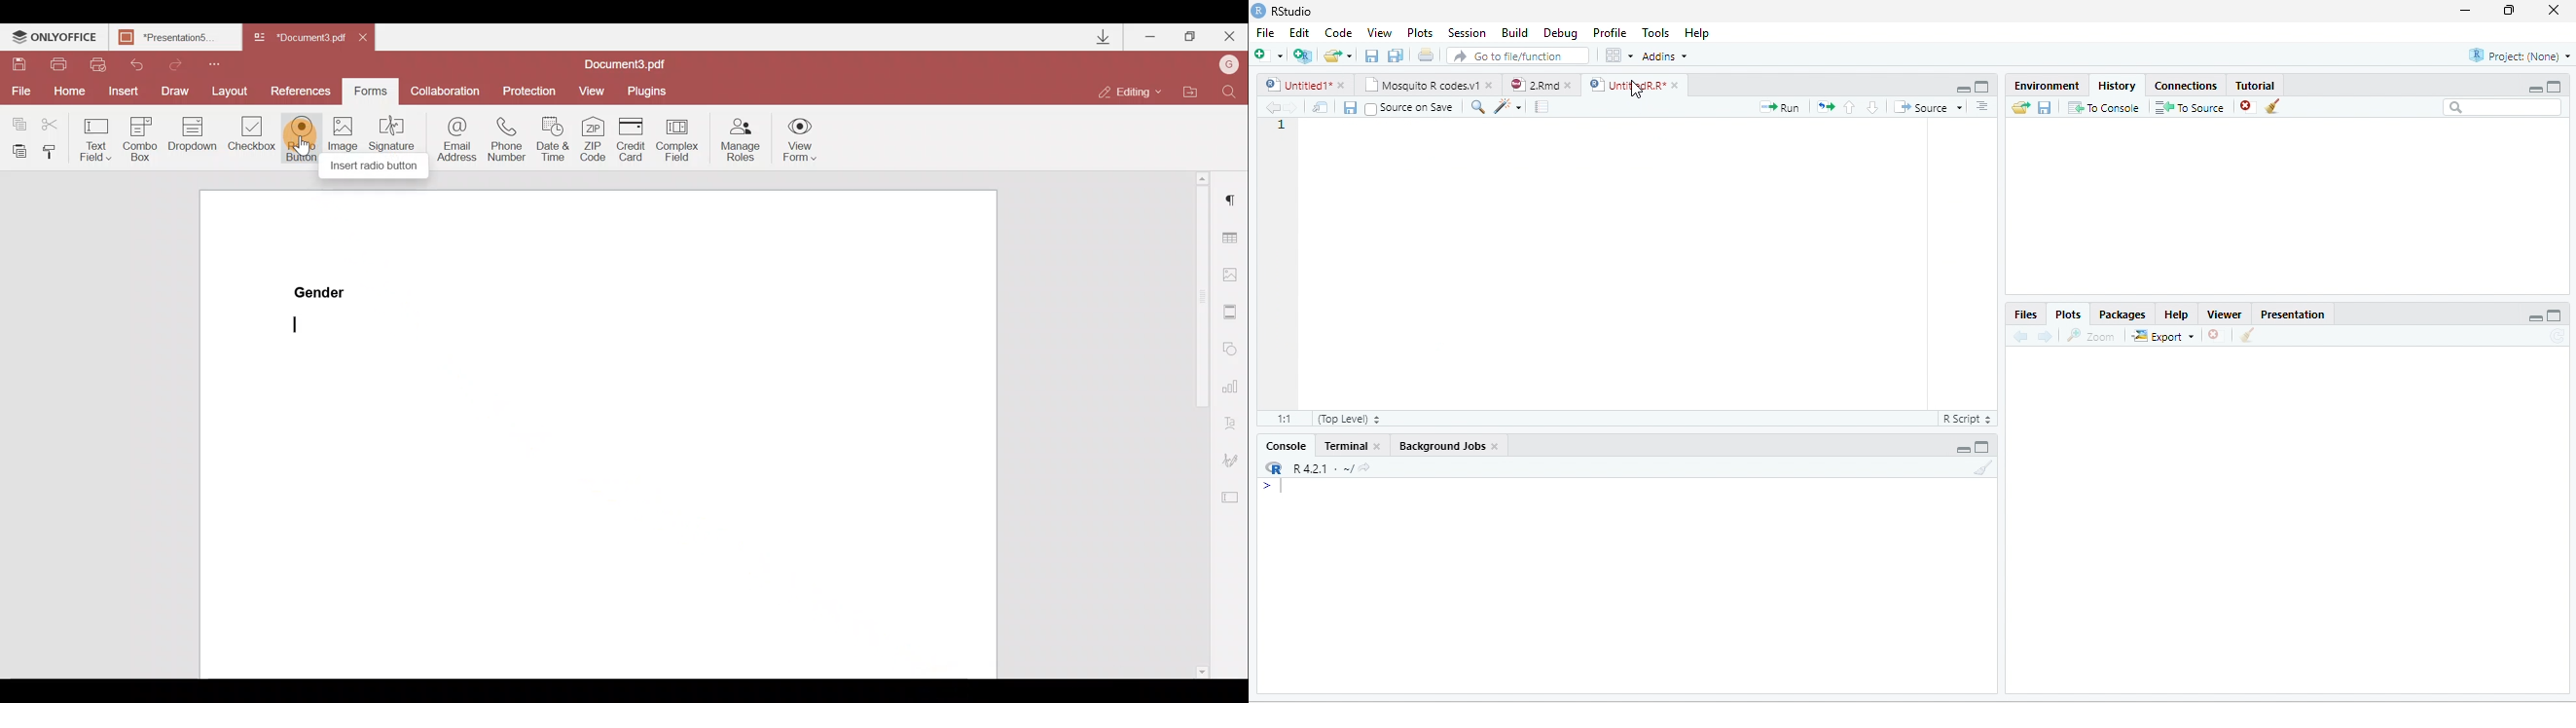  What do you see at coordinates (1440, 447) in the screenshot?
I see `Background Jobs` at bounding box center [1440, 447].